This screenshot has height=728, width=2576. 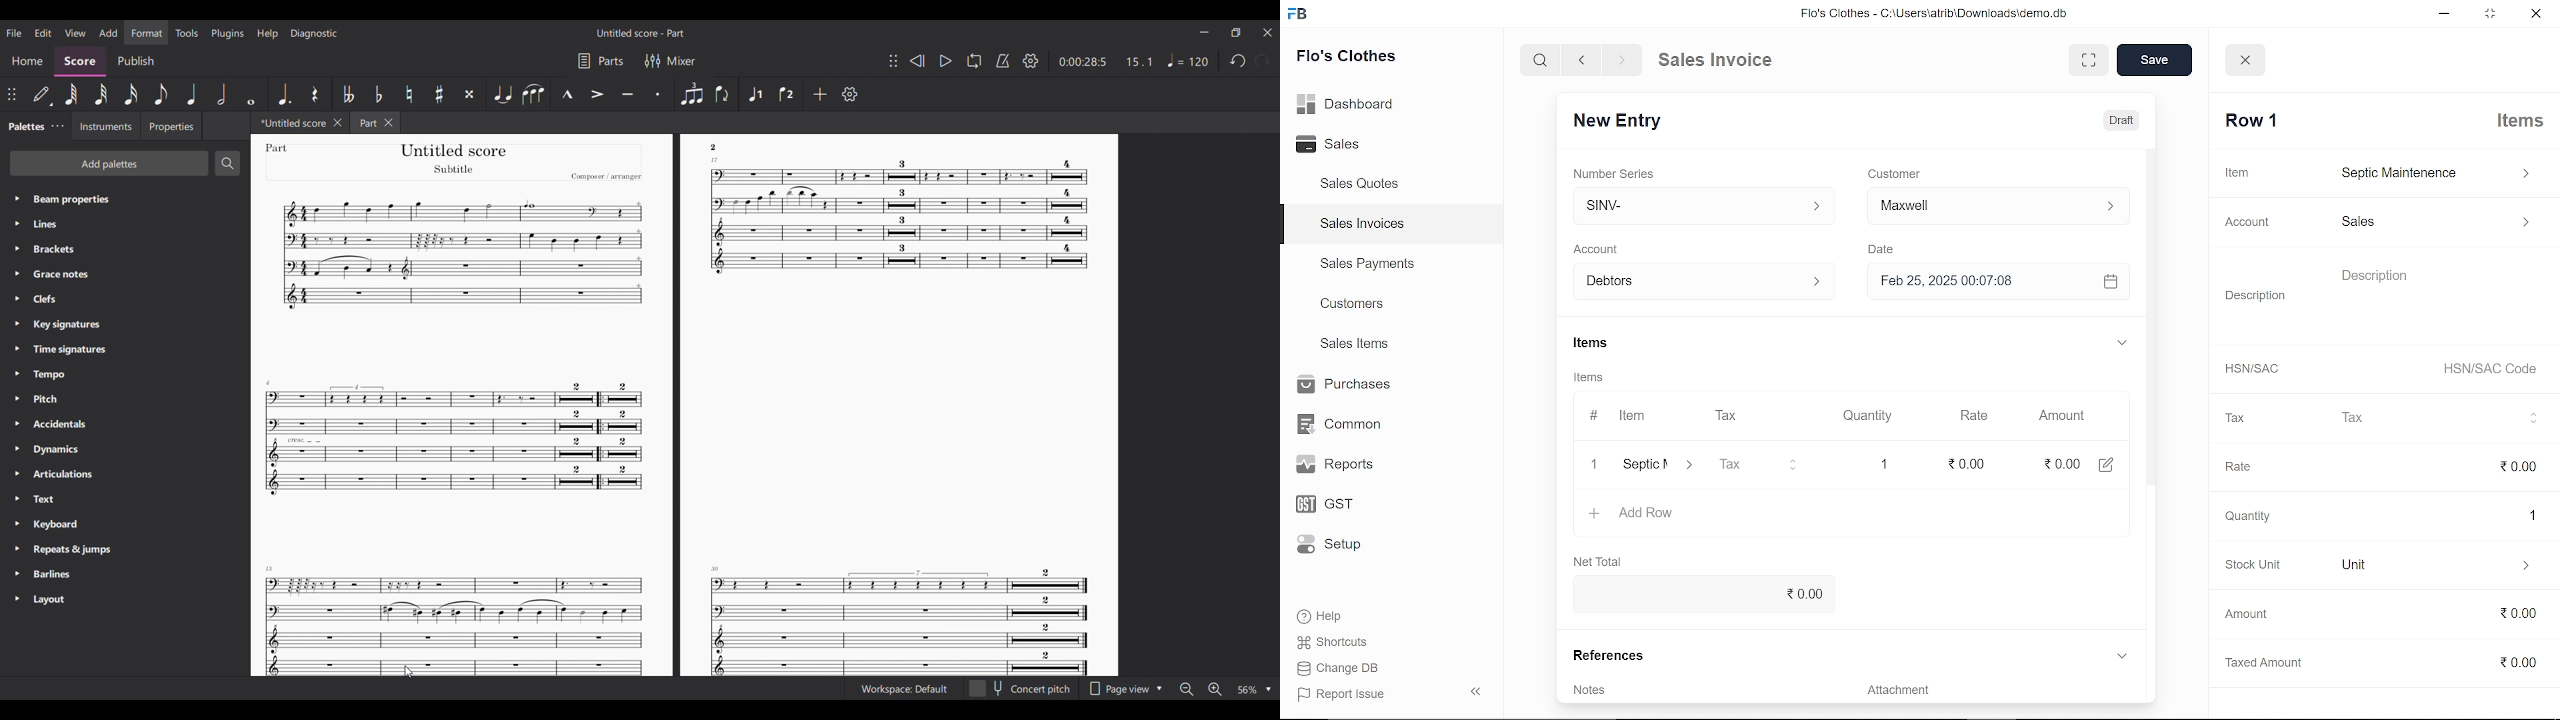 What do you see at coordinates (57, 448) in the screenshot?
I see `Dynamics` at bounding box center [57, 448].